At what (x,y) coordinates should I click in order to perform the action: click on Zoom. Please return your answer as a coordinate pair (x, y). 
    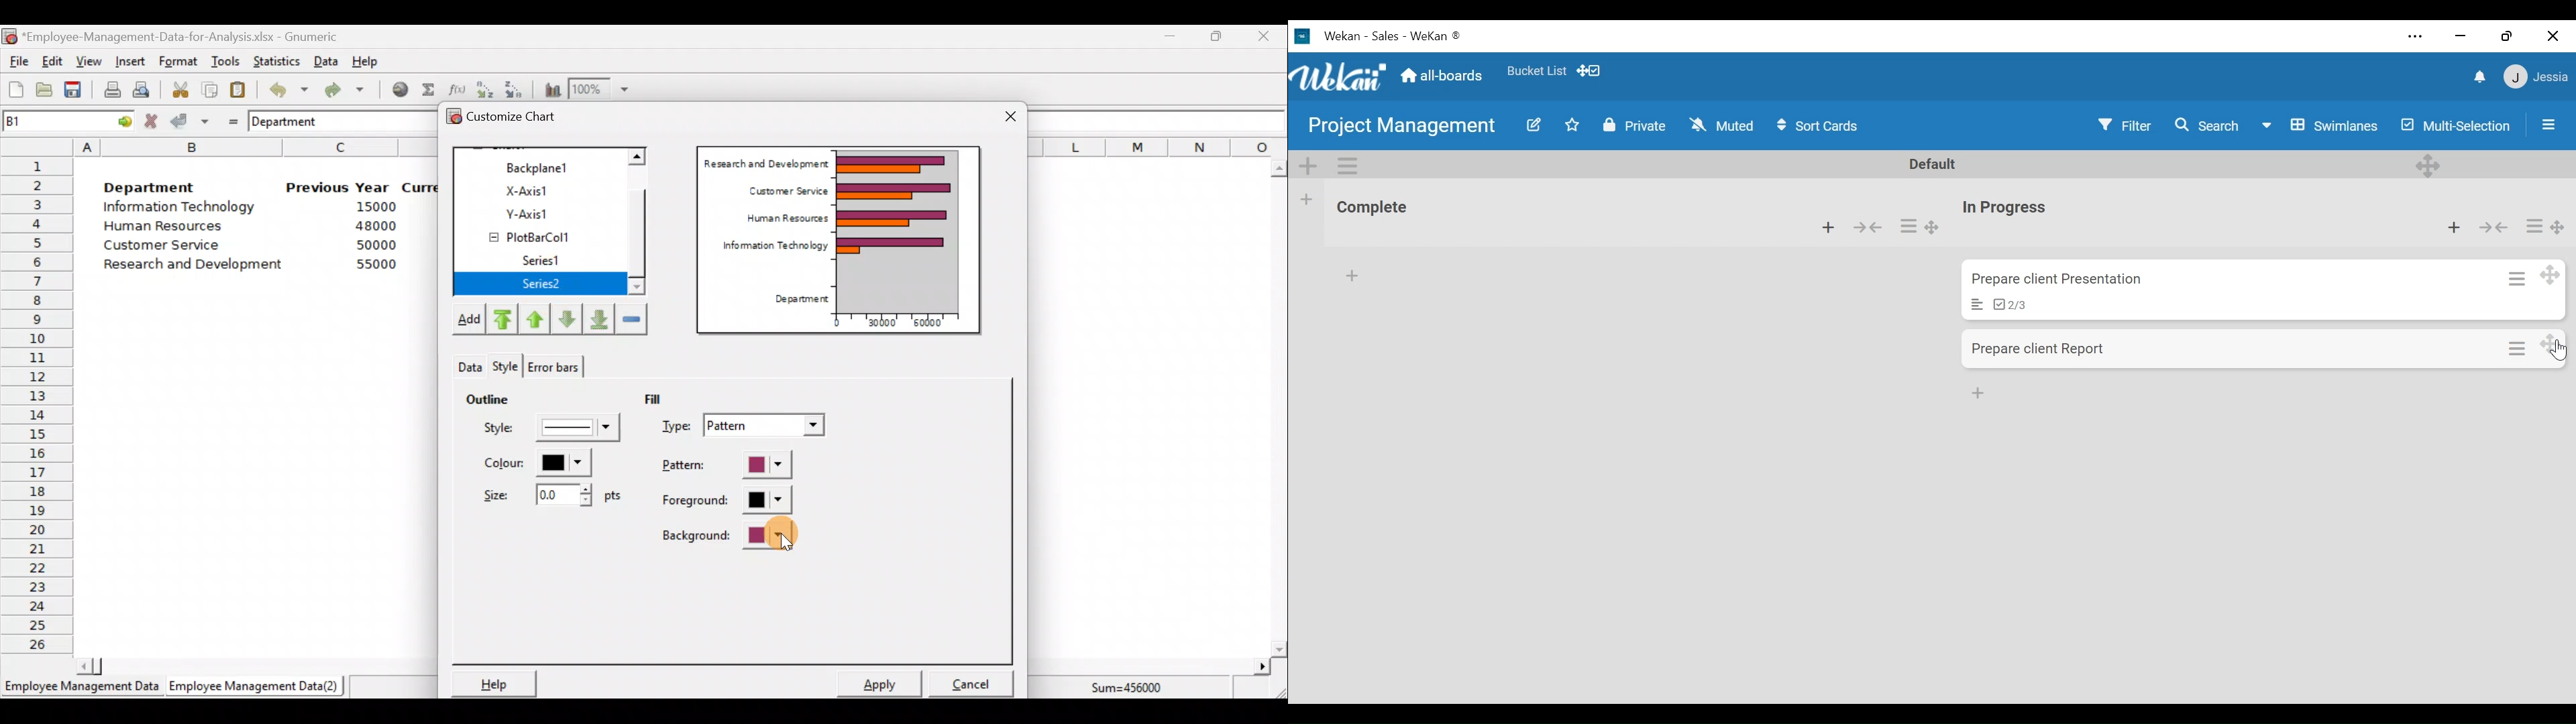
    Looking at the image, I should click on (600, 89).